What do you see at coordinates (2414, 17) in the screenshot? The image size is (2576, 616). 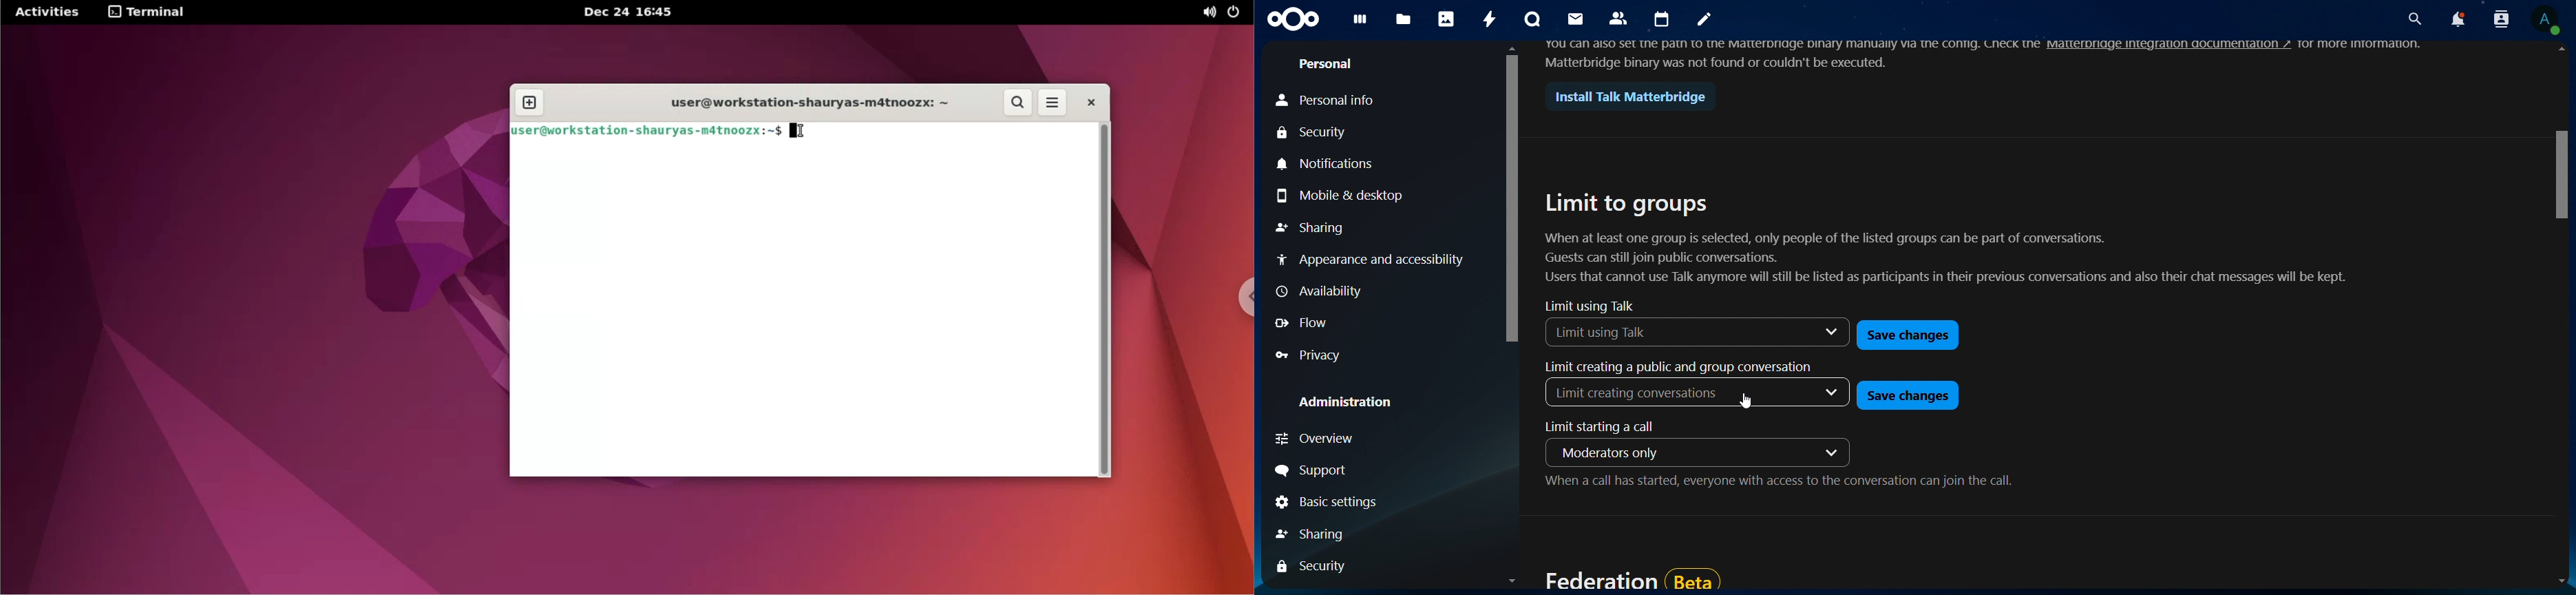 I see `search` at bounding box center [2414, 17].